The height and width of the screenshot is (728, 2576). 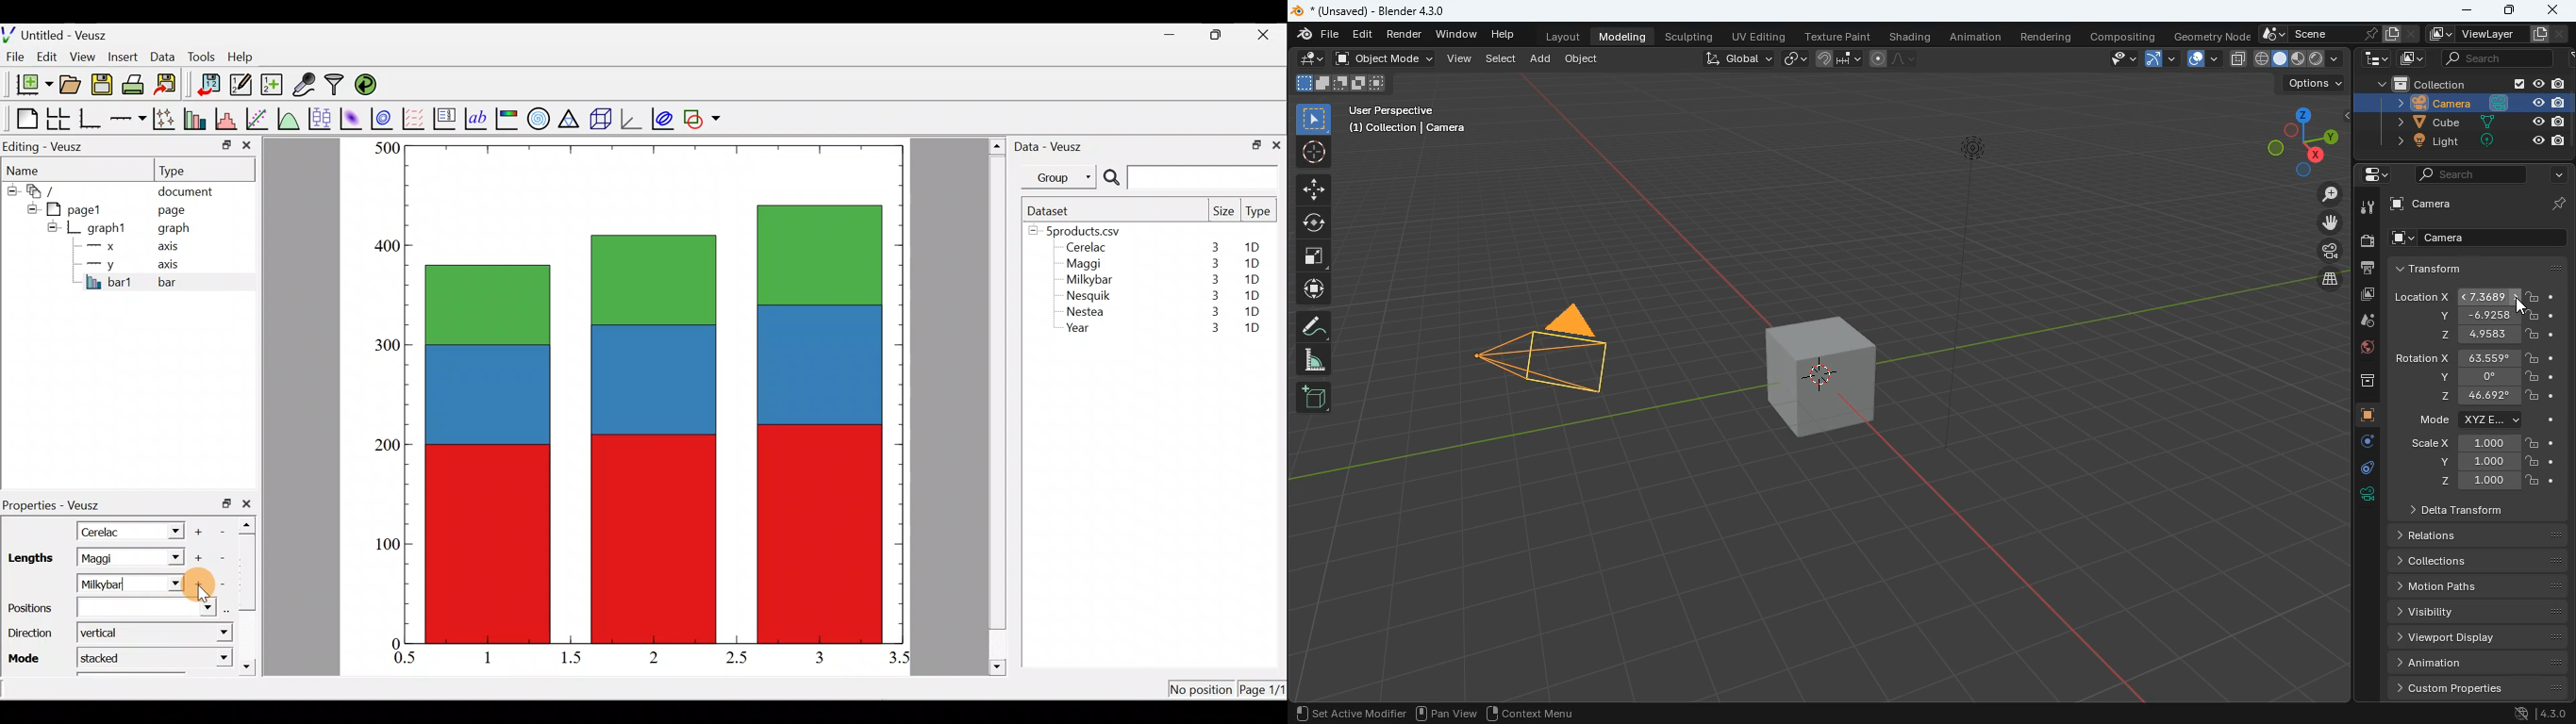 I want to click on cursor, so click(x=2520, y=308).